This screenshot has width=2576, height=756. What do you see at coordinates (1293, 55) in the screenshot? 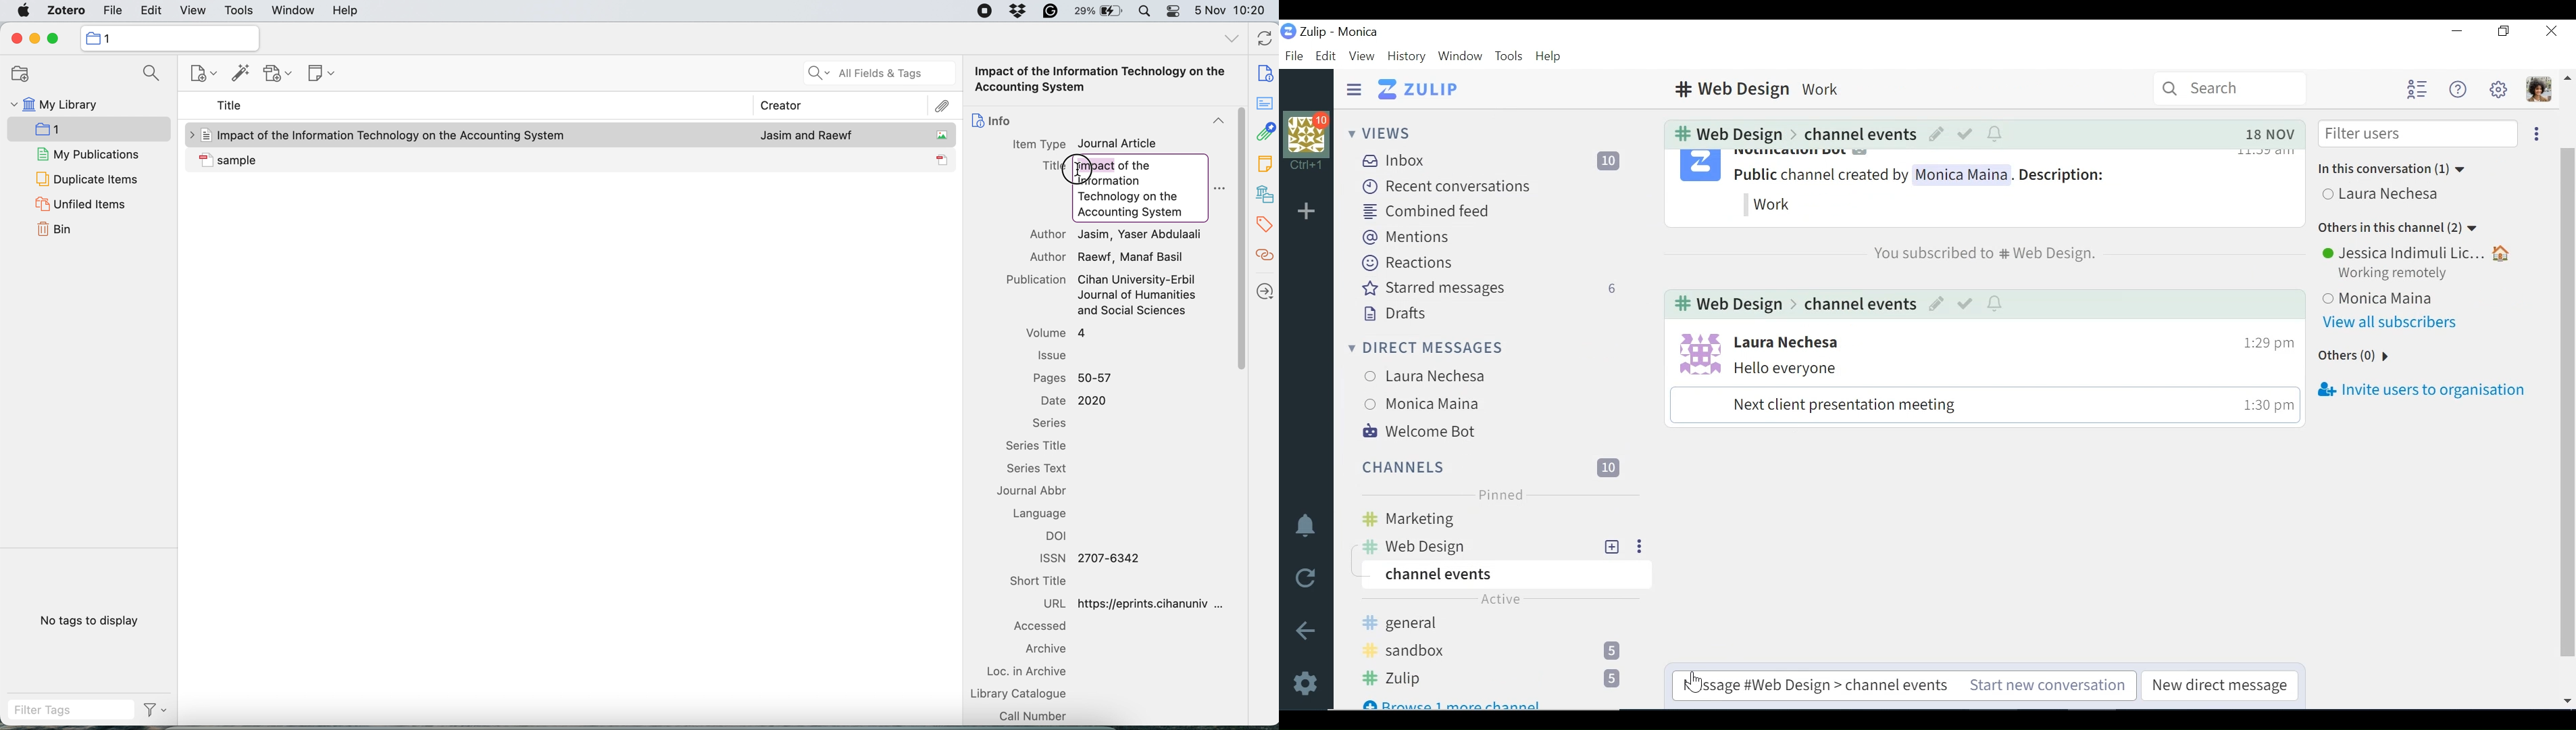
I see `File` at bounding box center [1293, 55].